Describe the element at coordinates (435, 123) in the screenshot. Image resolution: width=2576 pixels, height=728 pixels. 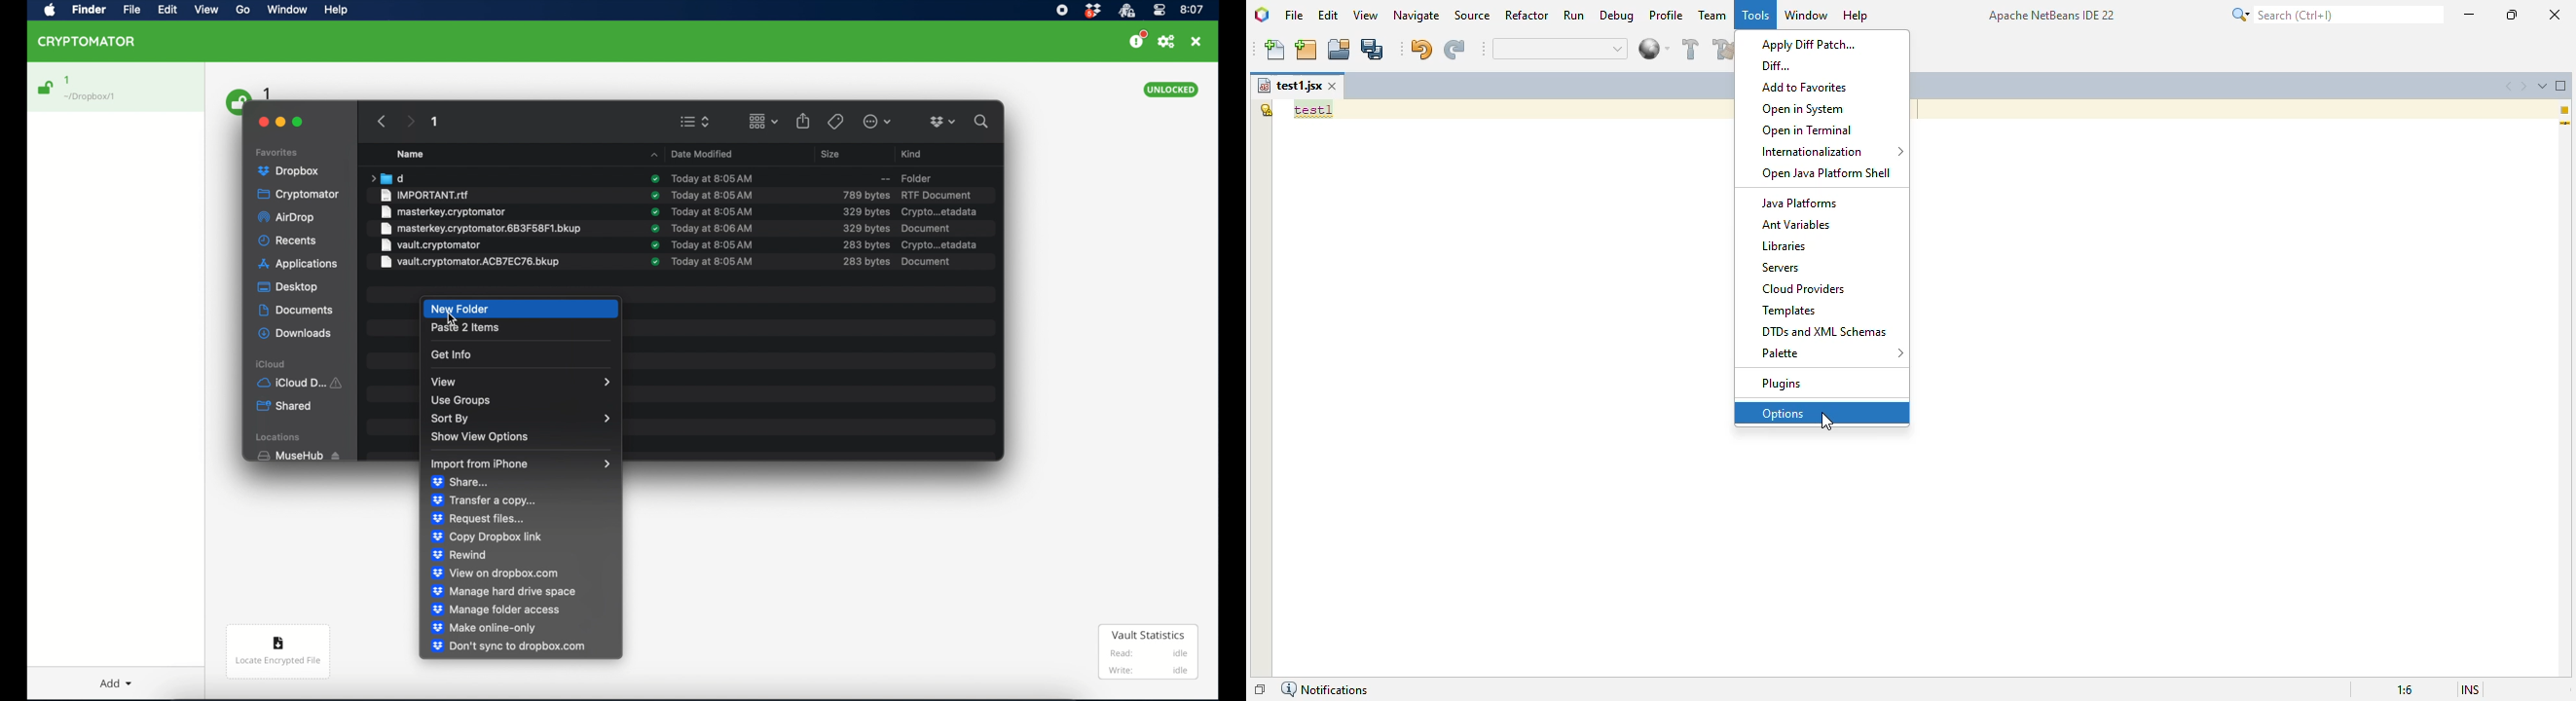
I see `1` at that location.